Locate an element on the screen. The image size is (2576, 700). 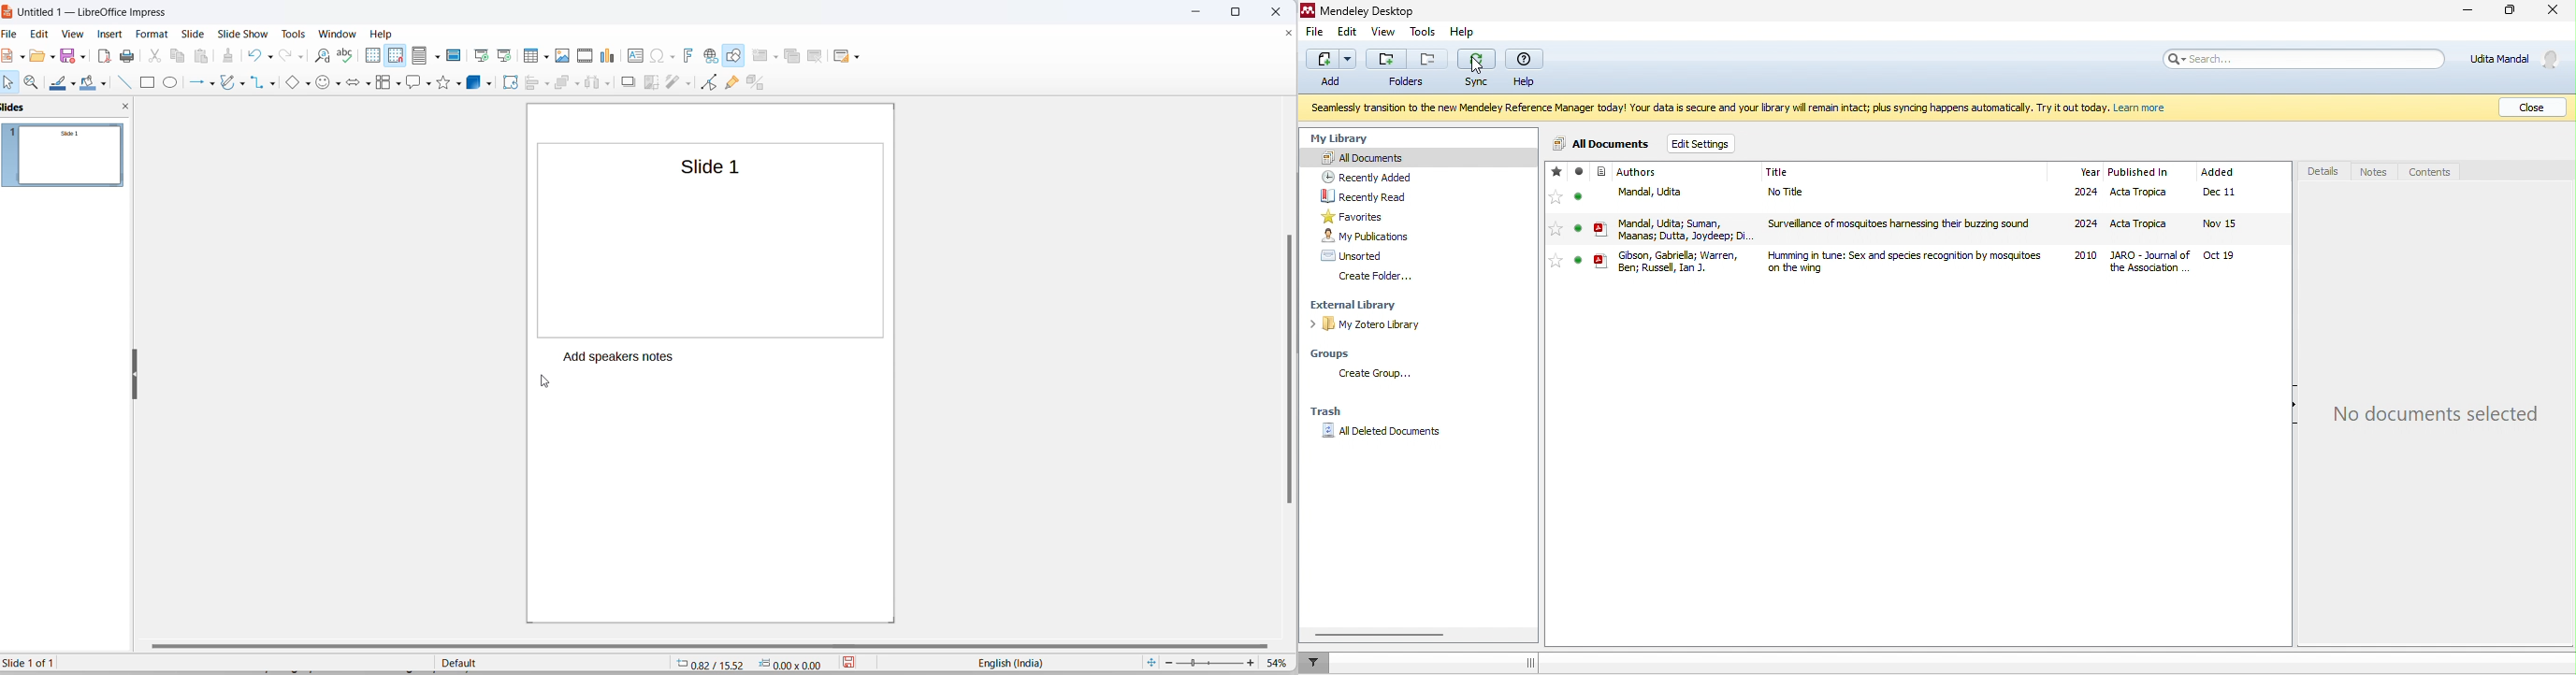
recently added is located at coordinates (1367, 176).